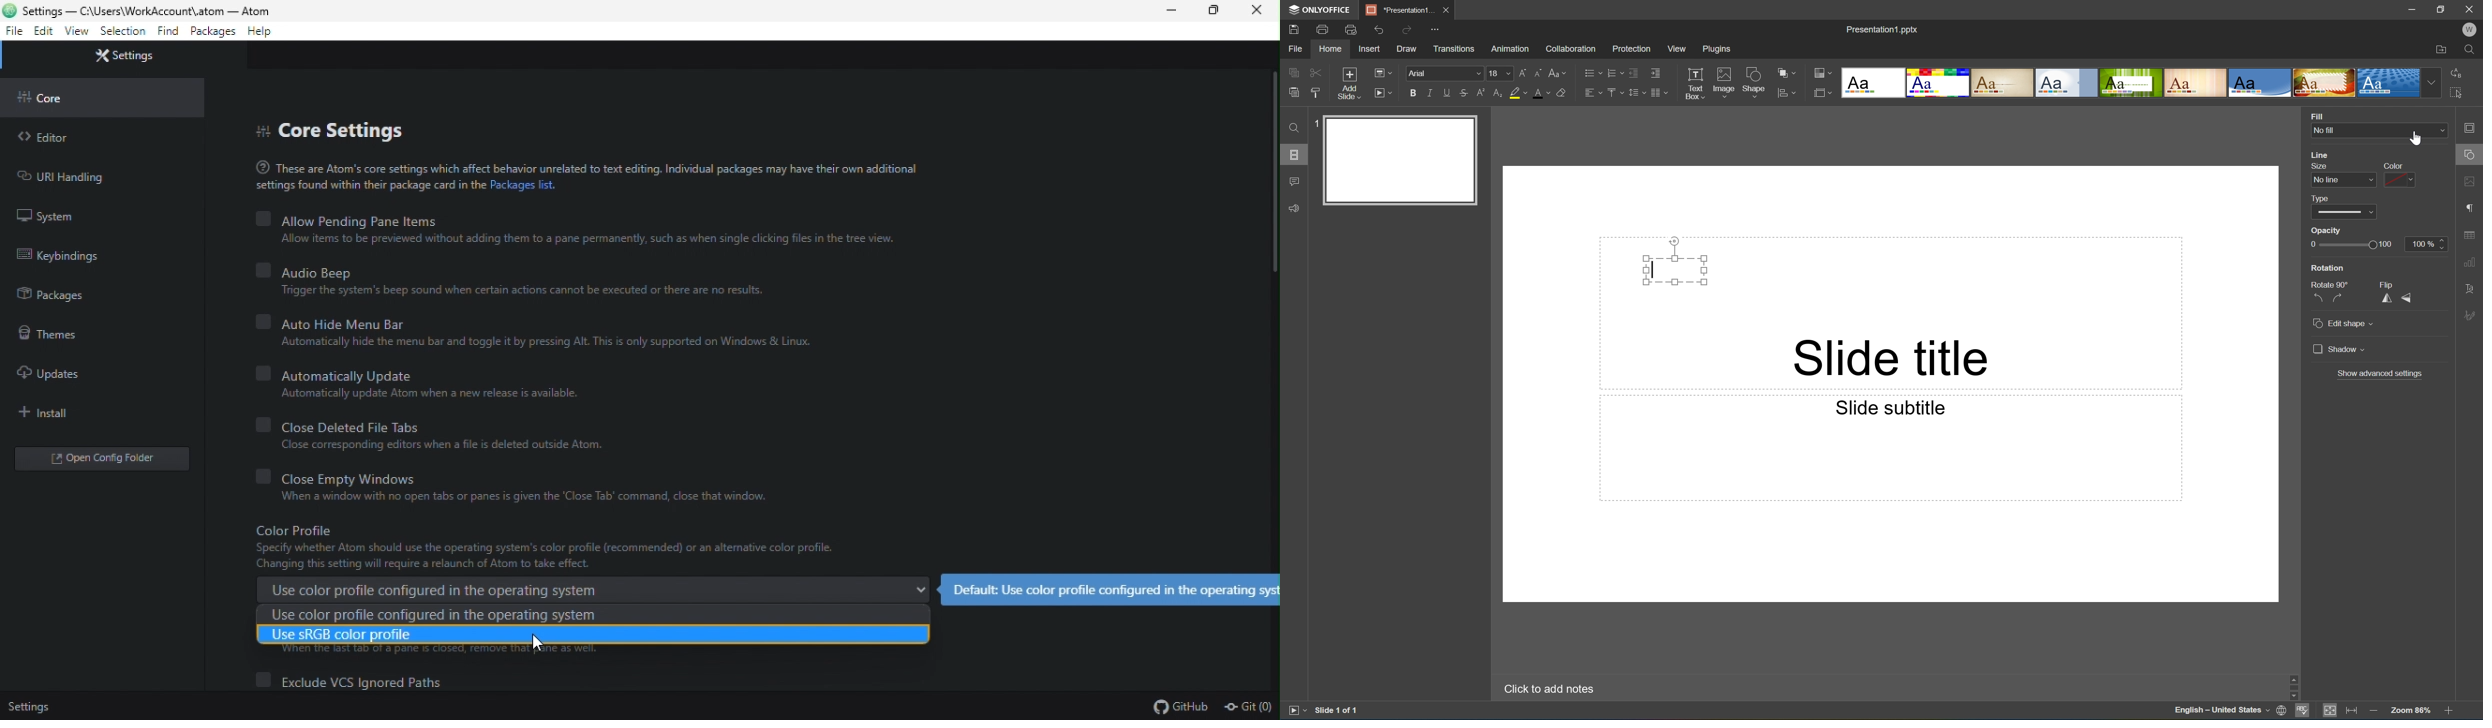 The width and height of the screenshot is (2492, 728). I want to click on Close, so click(1445, 8).